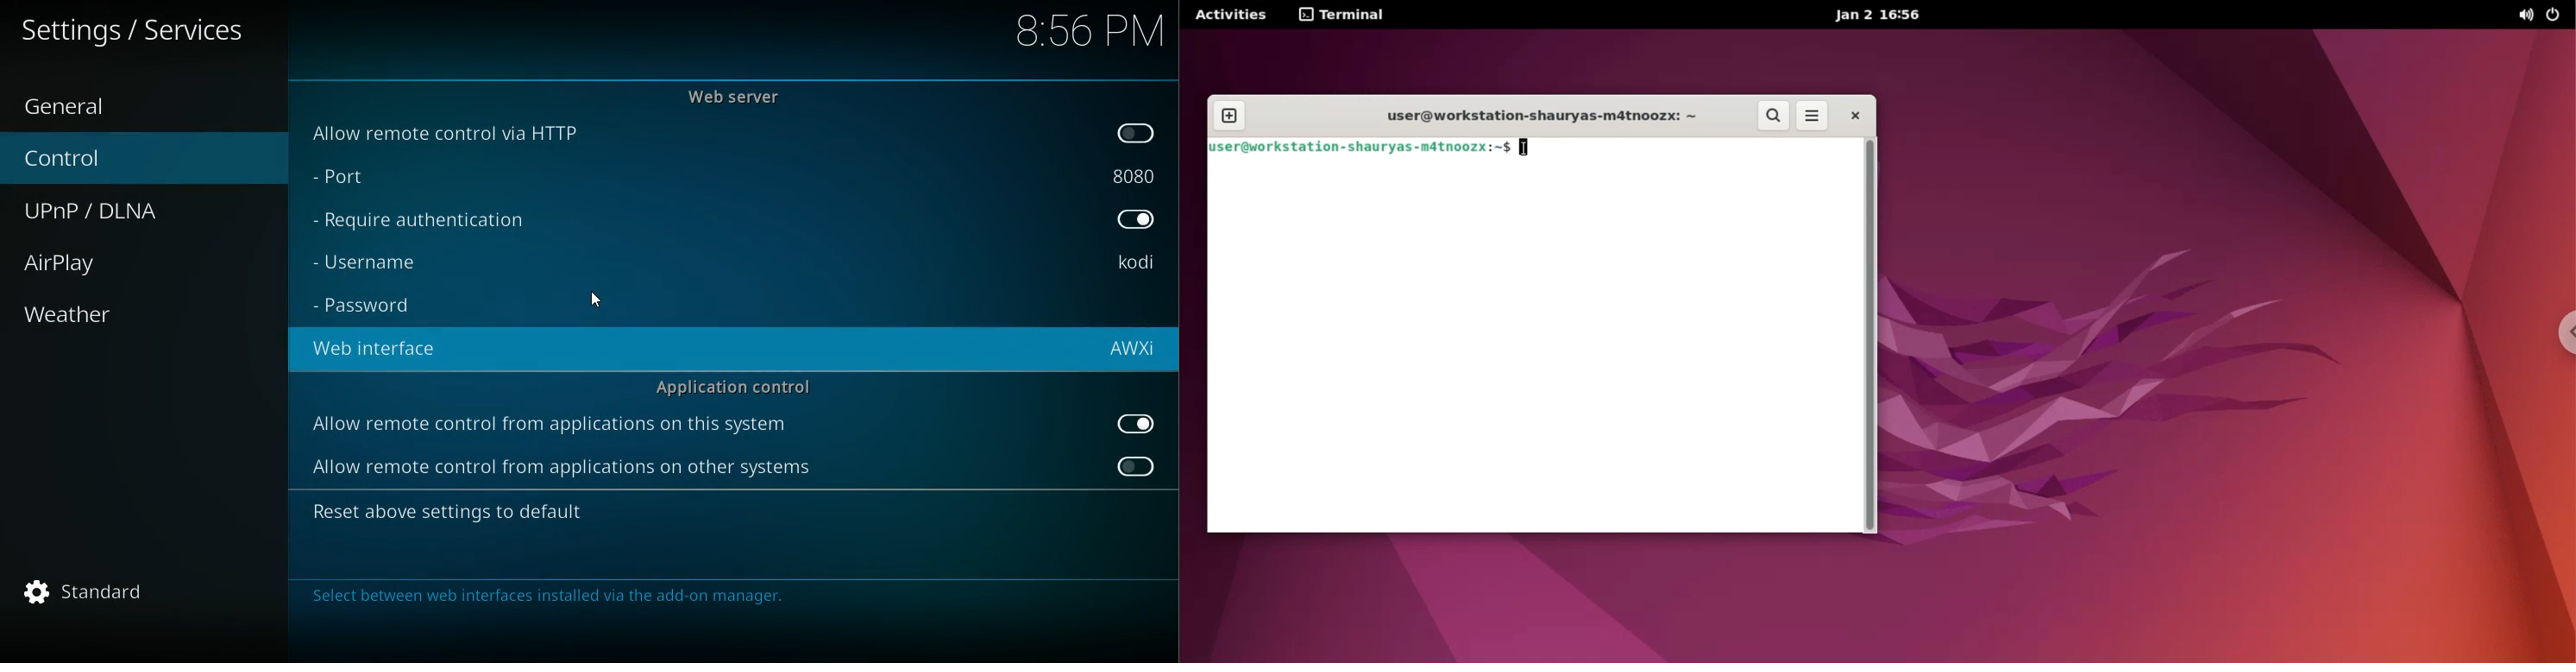 The height and width of the screenshot is (672, 2576). Describe the element at coordinates (92, 593) in the screenshot. I see `standard` at that location.